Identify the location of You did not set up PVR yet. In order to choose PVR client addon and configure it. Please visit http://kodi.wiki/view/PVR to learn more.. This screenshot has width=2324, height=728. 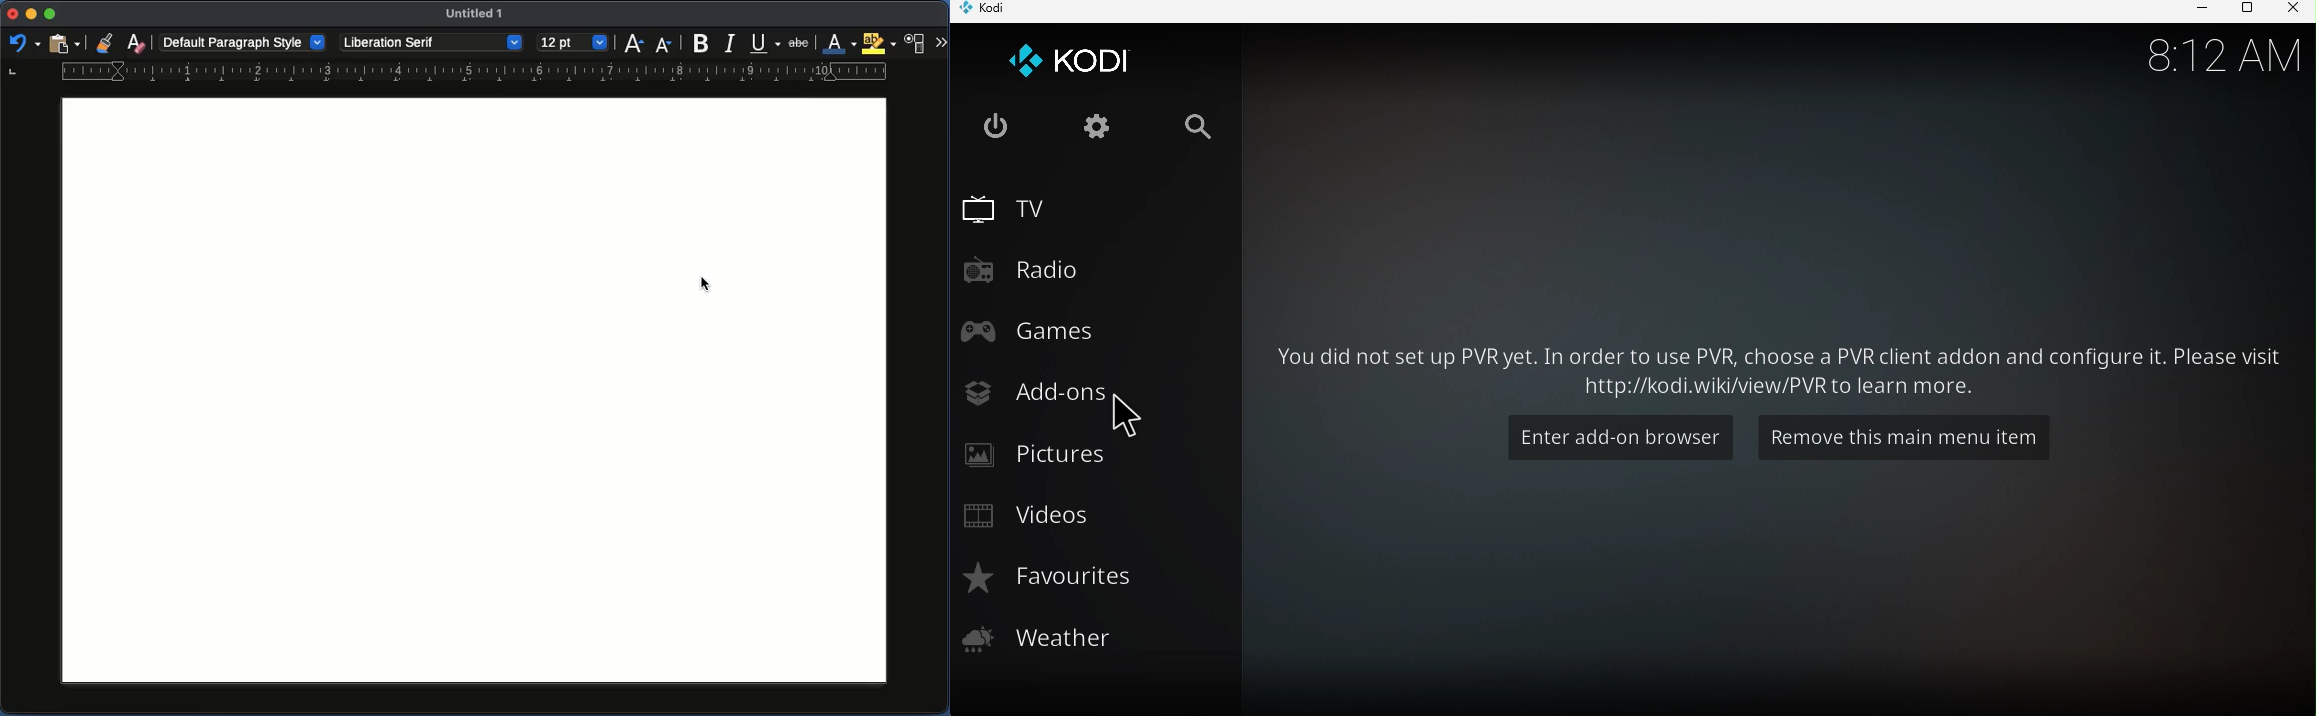
(1777, 368).